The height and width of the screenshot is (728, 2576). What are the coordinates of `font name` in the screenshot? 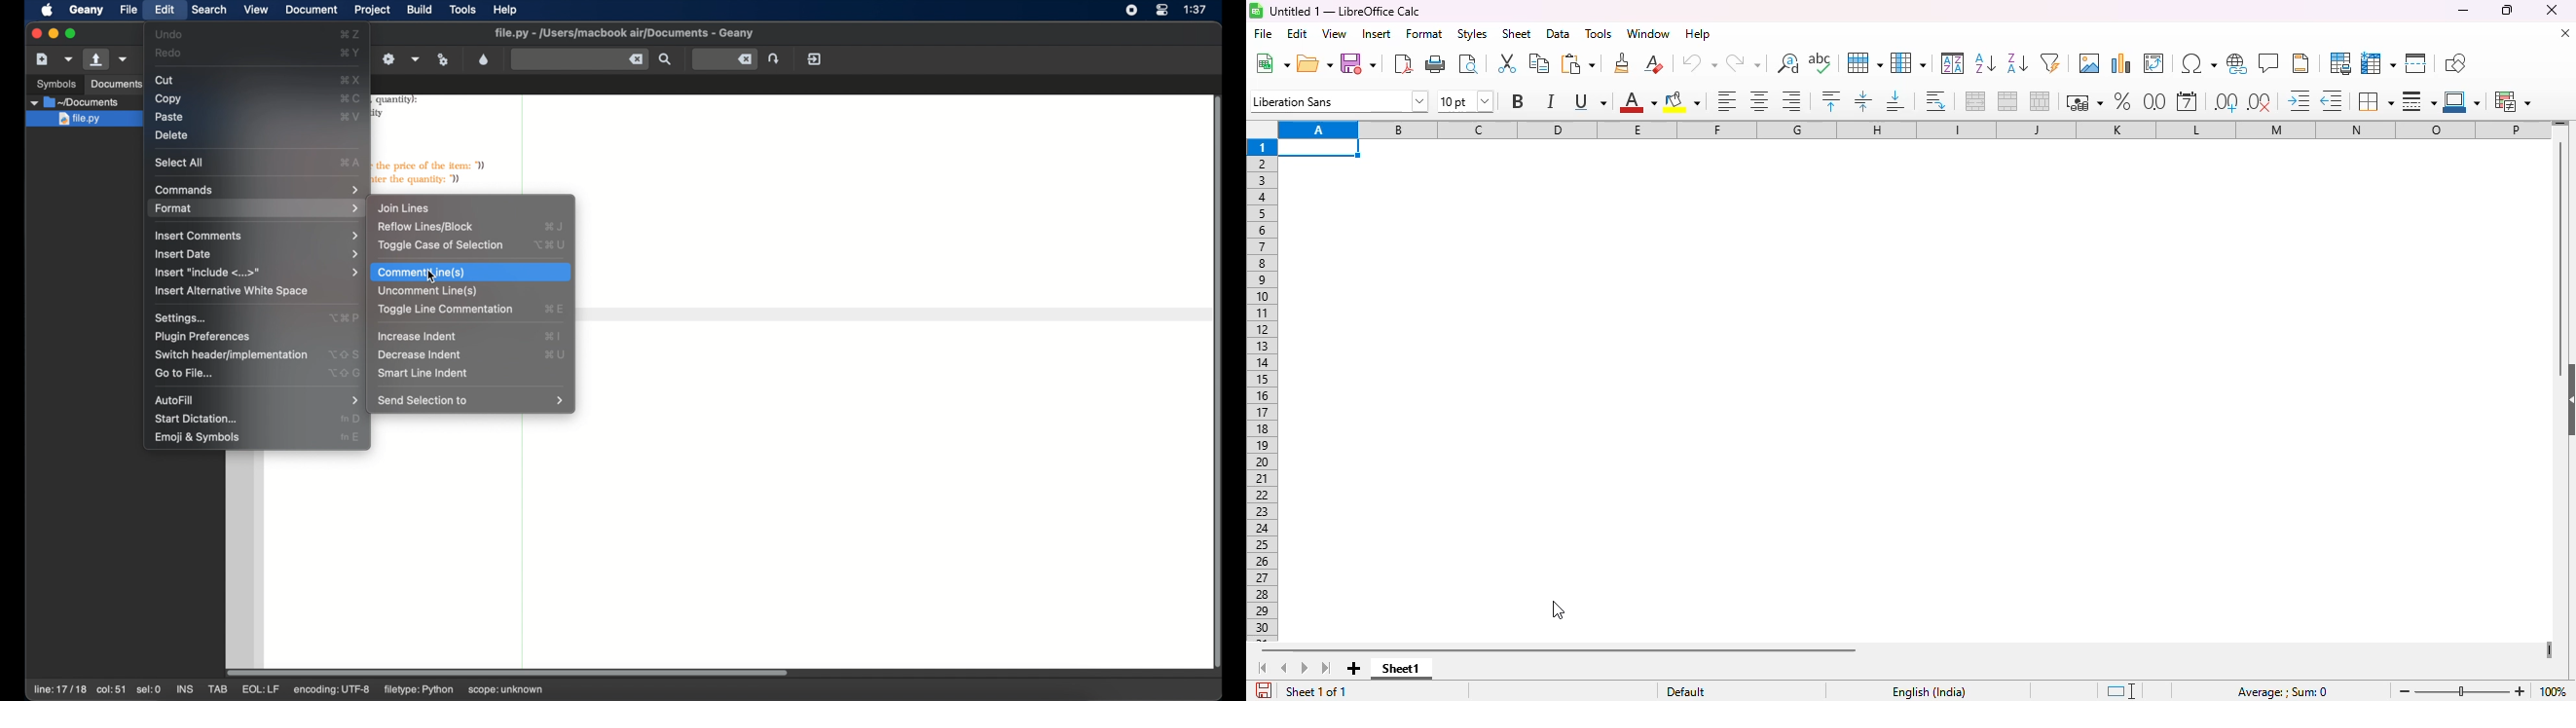 It's located at (1339, 100).